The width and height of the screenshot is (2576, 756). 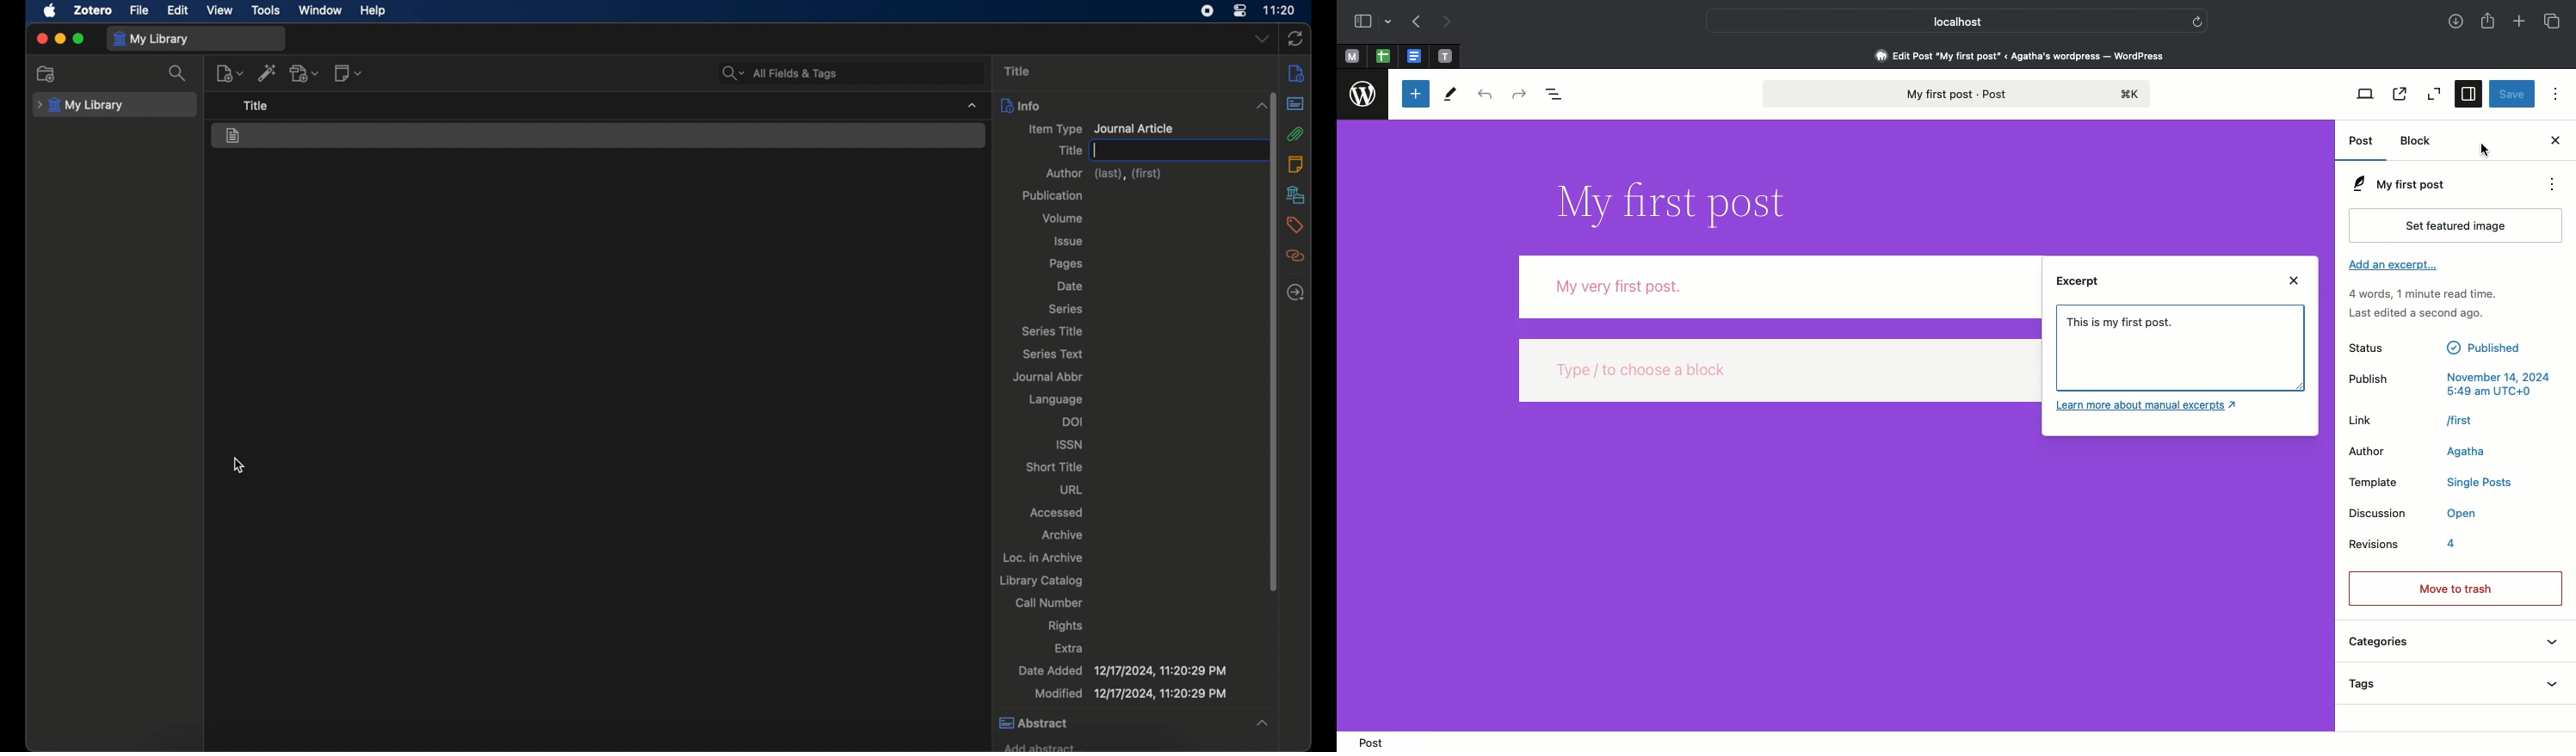 What do you see at coordinates (93, 10) in the screenshot?
I see `zotero` at bounding box center [93, 10].